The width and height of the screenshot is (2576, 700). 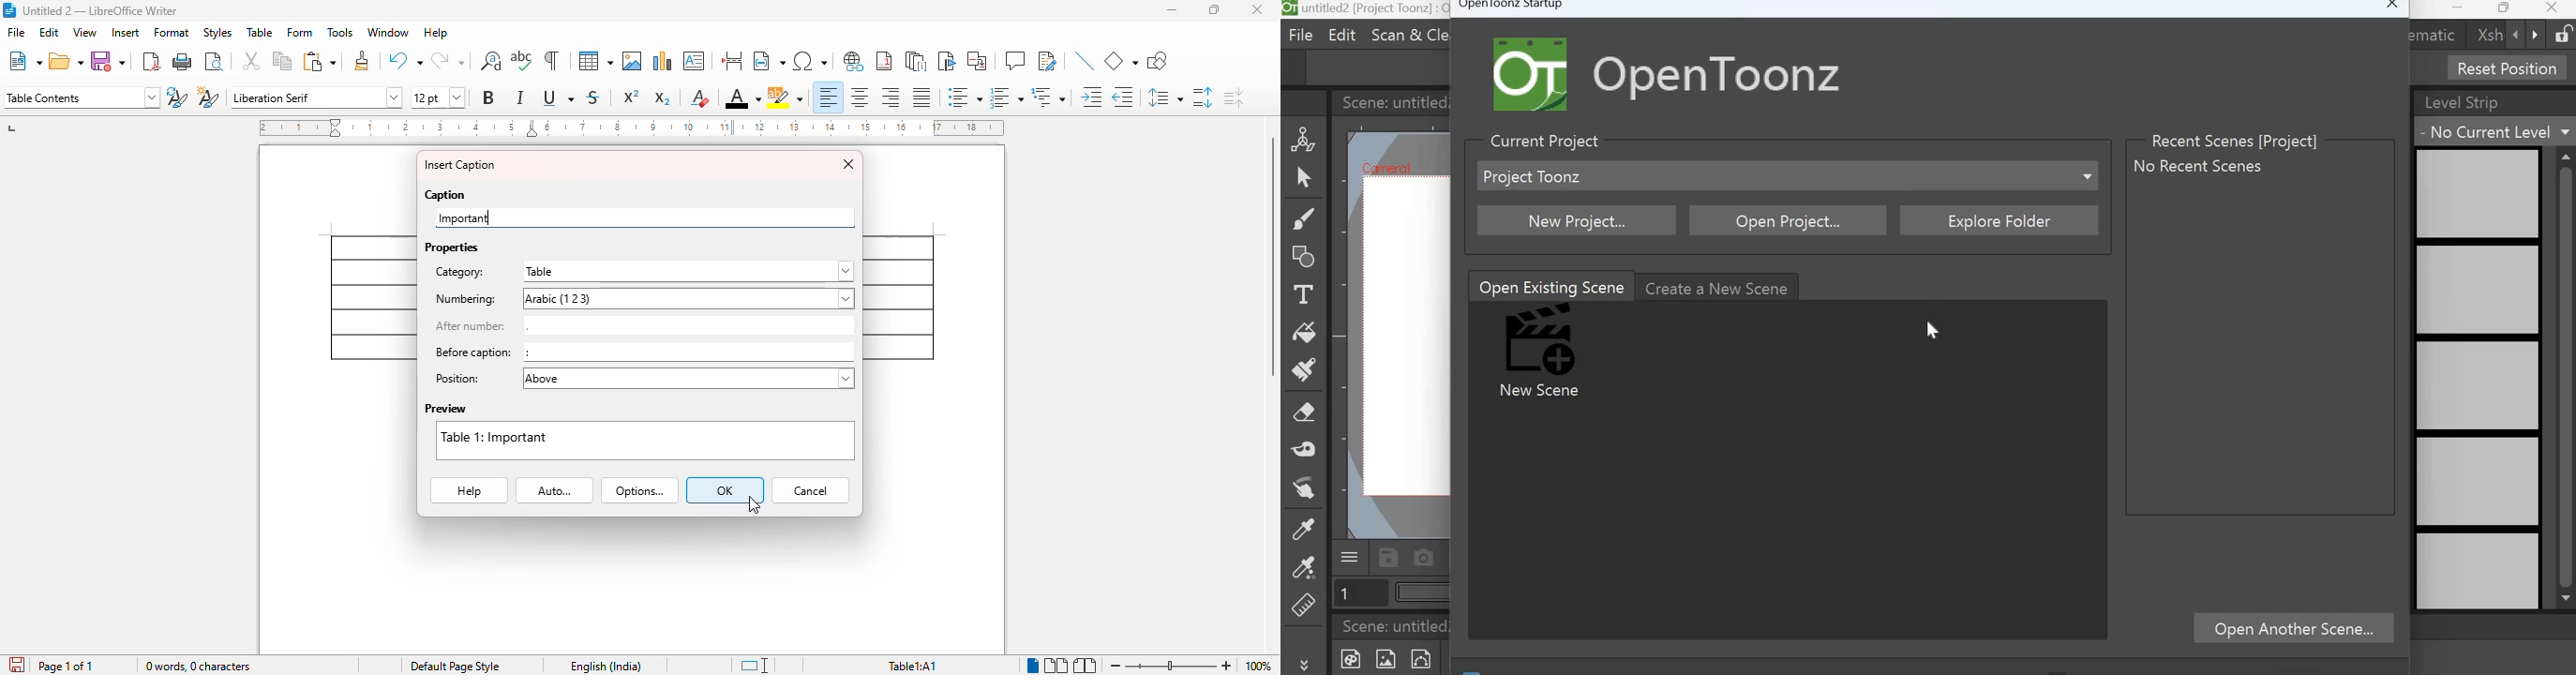 What do you see at coordinates (1534, 74) in the screenshot?
I see `Logo` at bounding box center [1534, 74].